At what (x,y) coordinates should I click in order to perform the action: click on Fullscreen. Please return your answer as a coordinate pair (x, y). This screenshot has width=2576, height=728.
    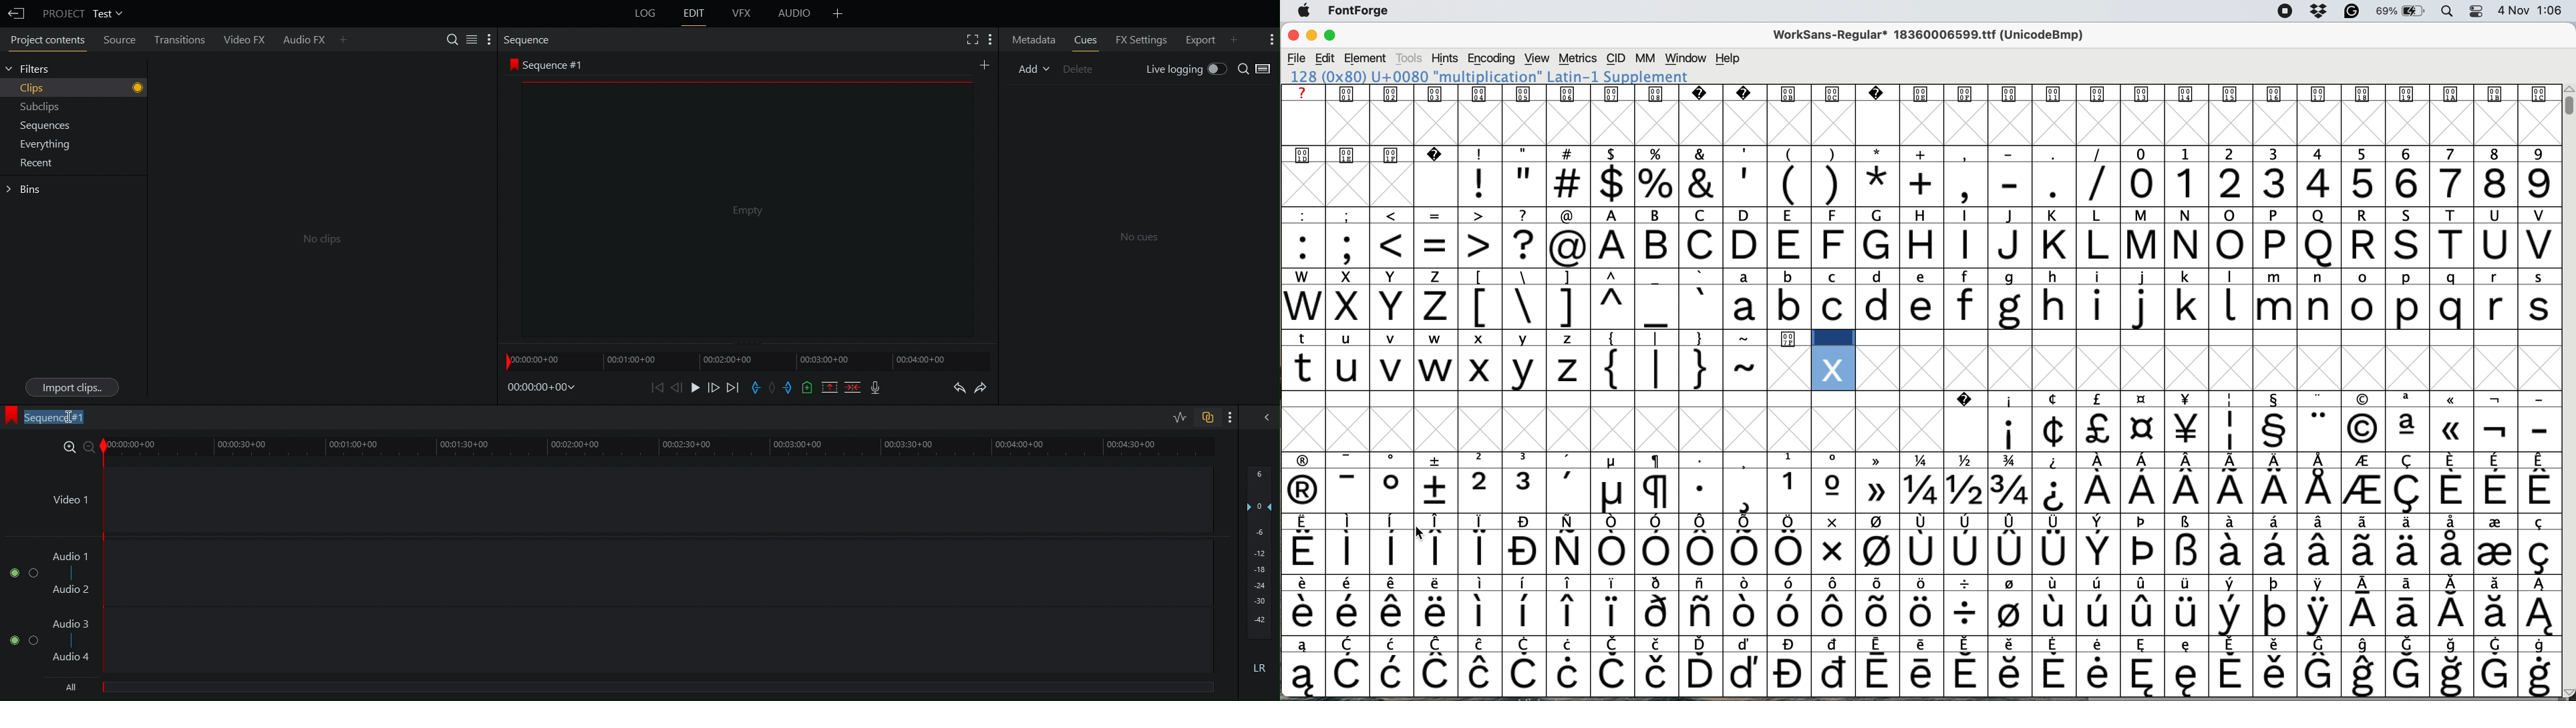
    Looking at the image, I should click on (967, 38).